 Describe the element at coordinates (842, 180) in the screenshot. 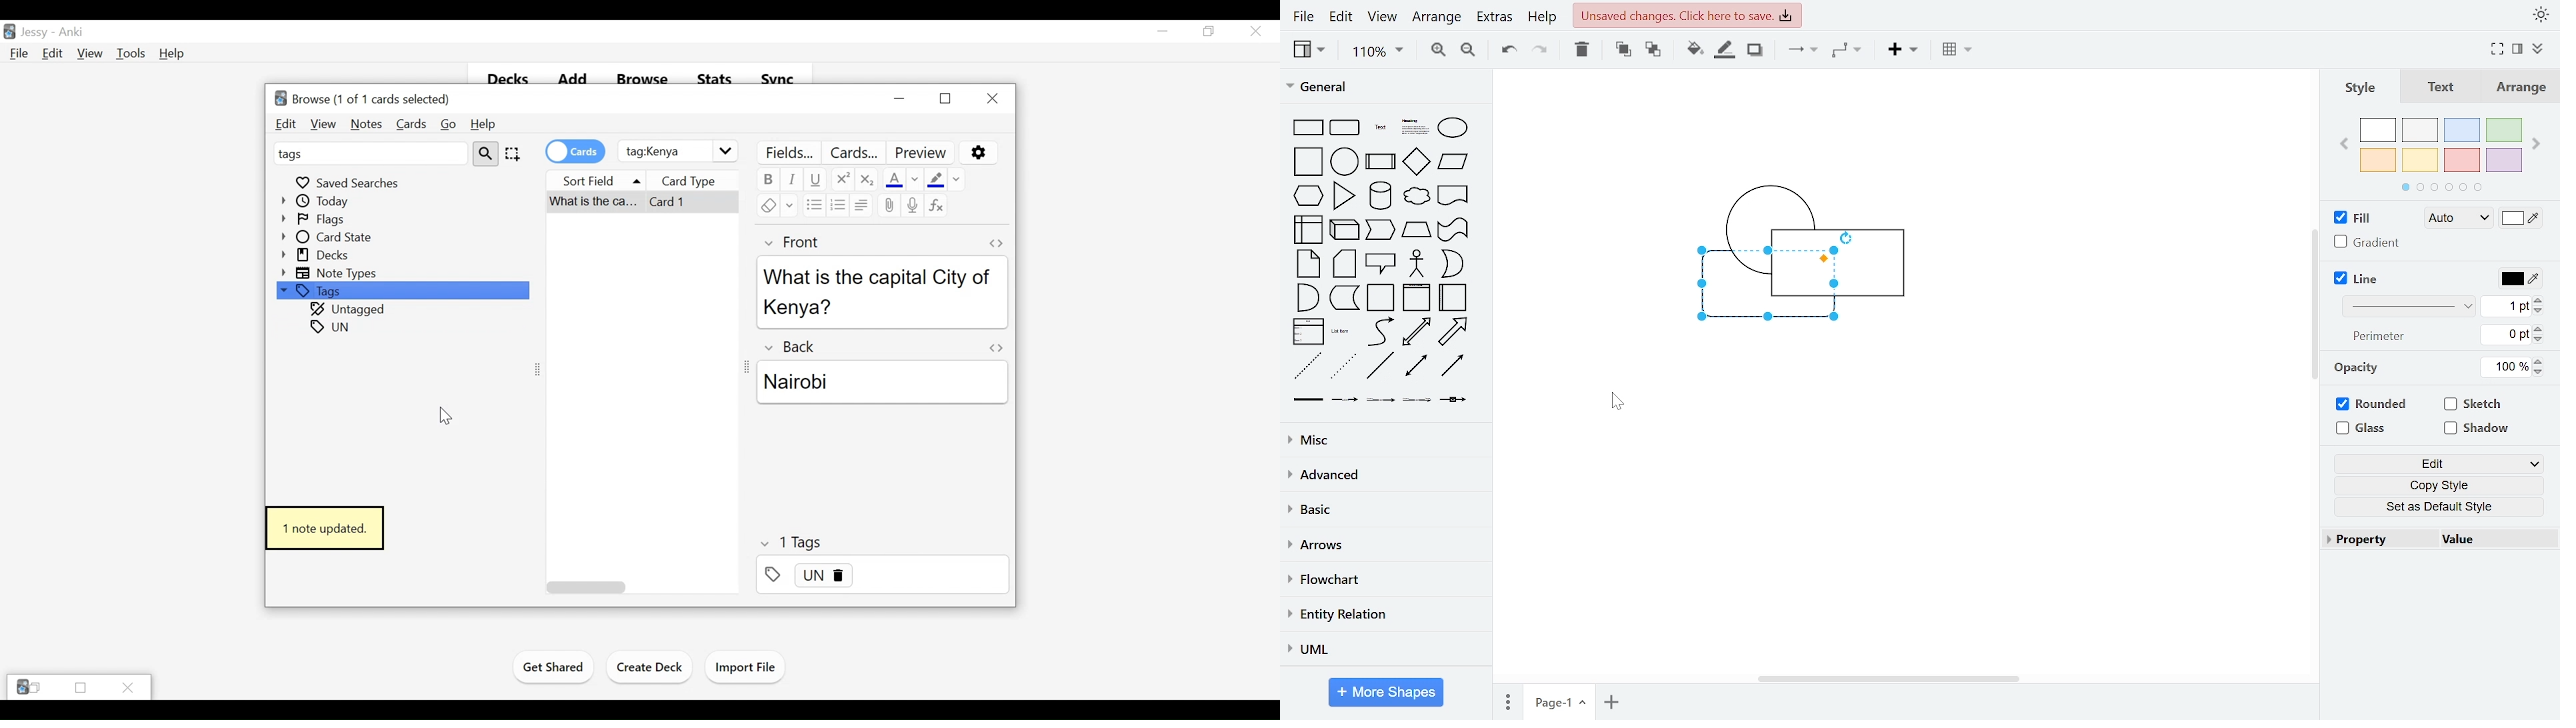

I see `Superscript` at that location.